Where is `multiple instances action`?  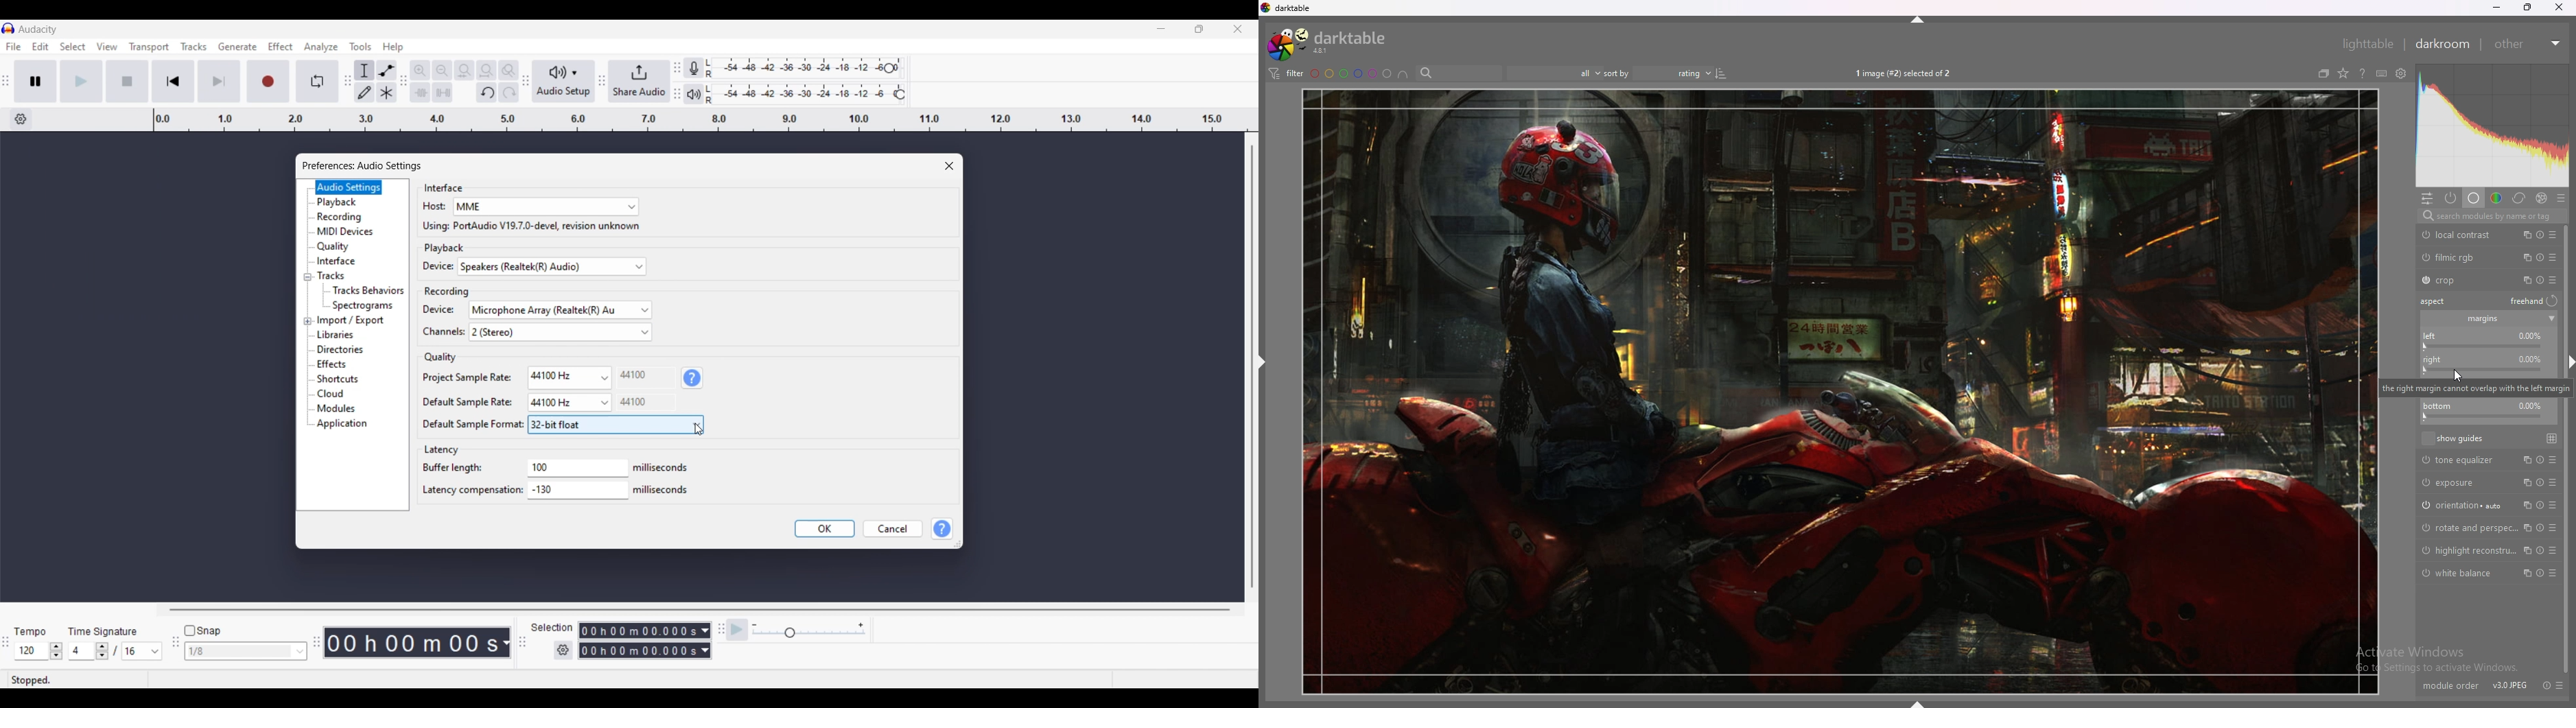
multiple instances action is located at coordinates (2525, 505).